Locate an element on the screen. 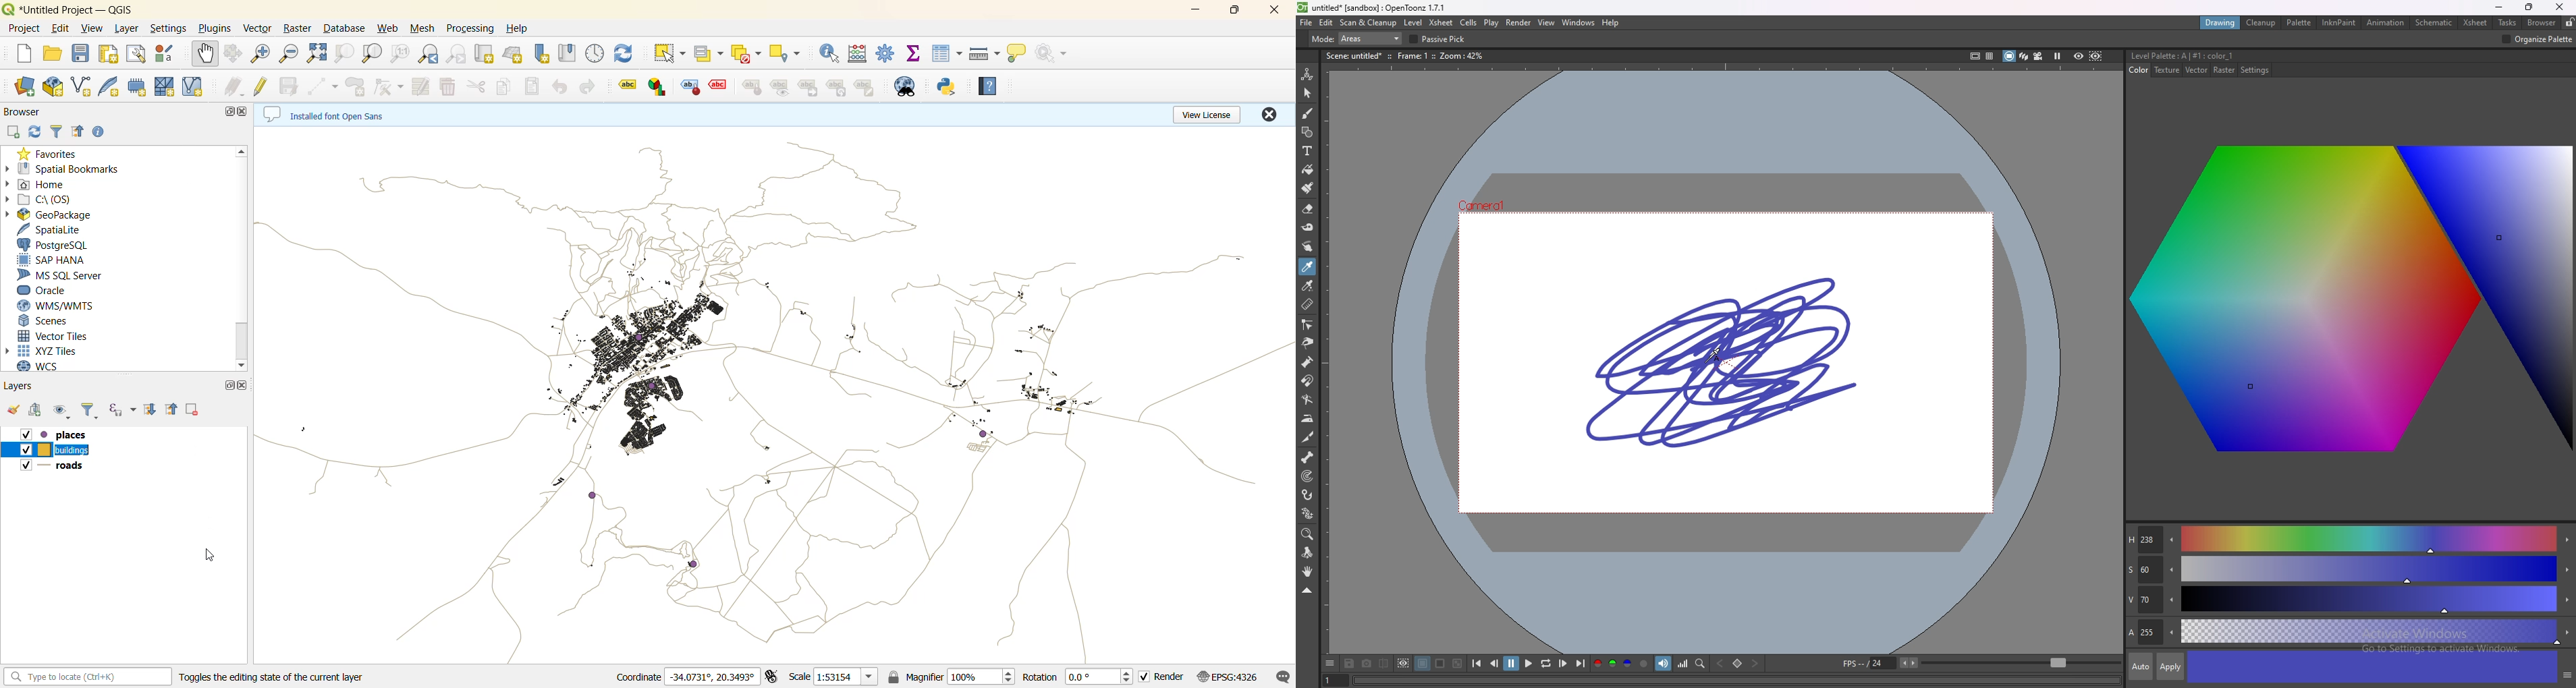 This screenshot has height=700, width=2576. rgb picker tool is located at coordinates (1308, 285).